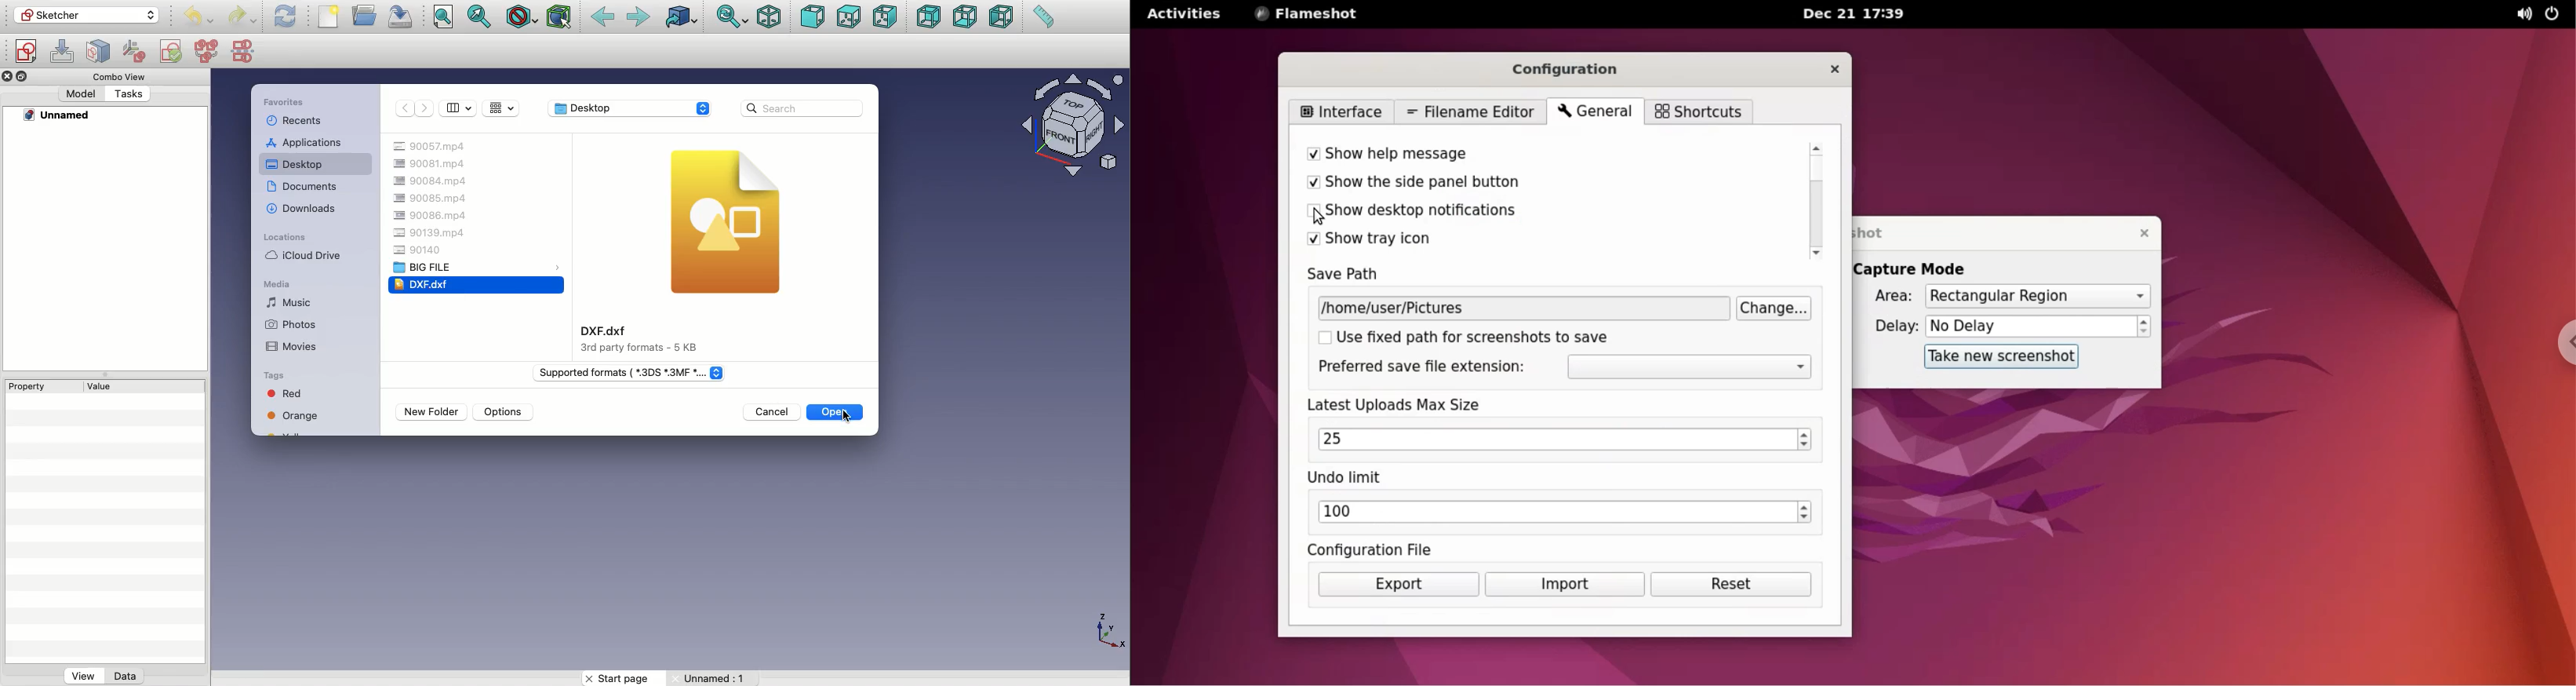 The image size is (2576, 700). What do you see at coordinates (404, 109) in the screenshot?
I see `Back` at bounding box center [404, 109].